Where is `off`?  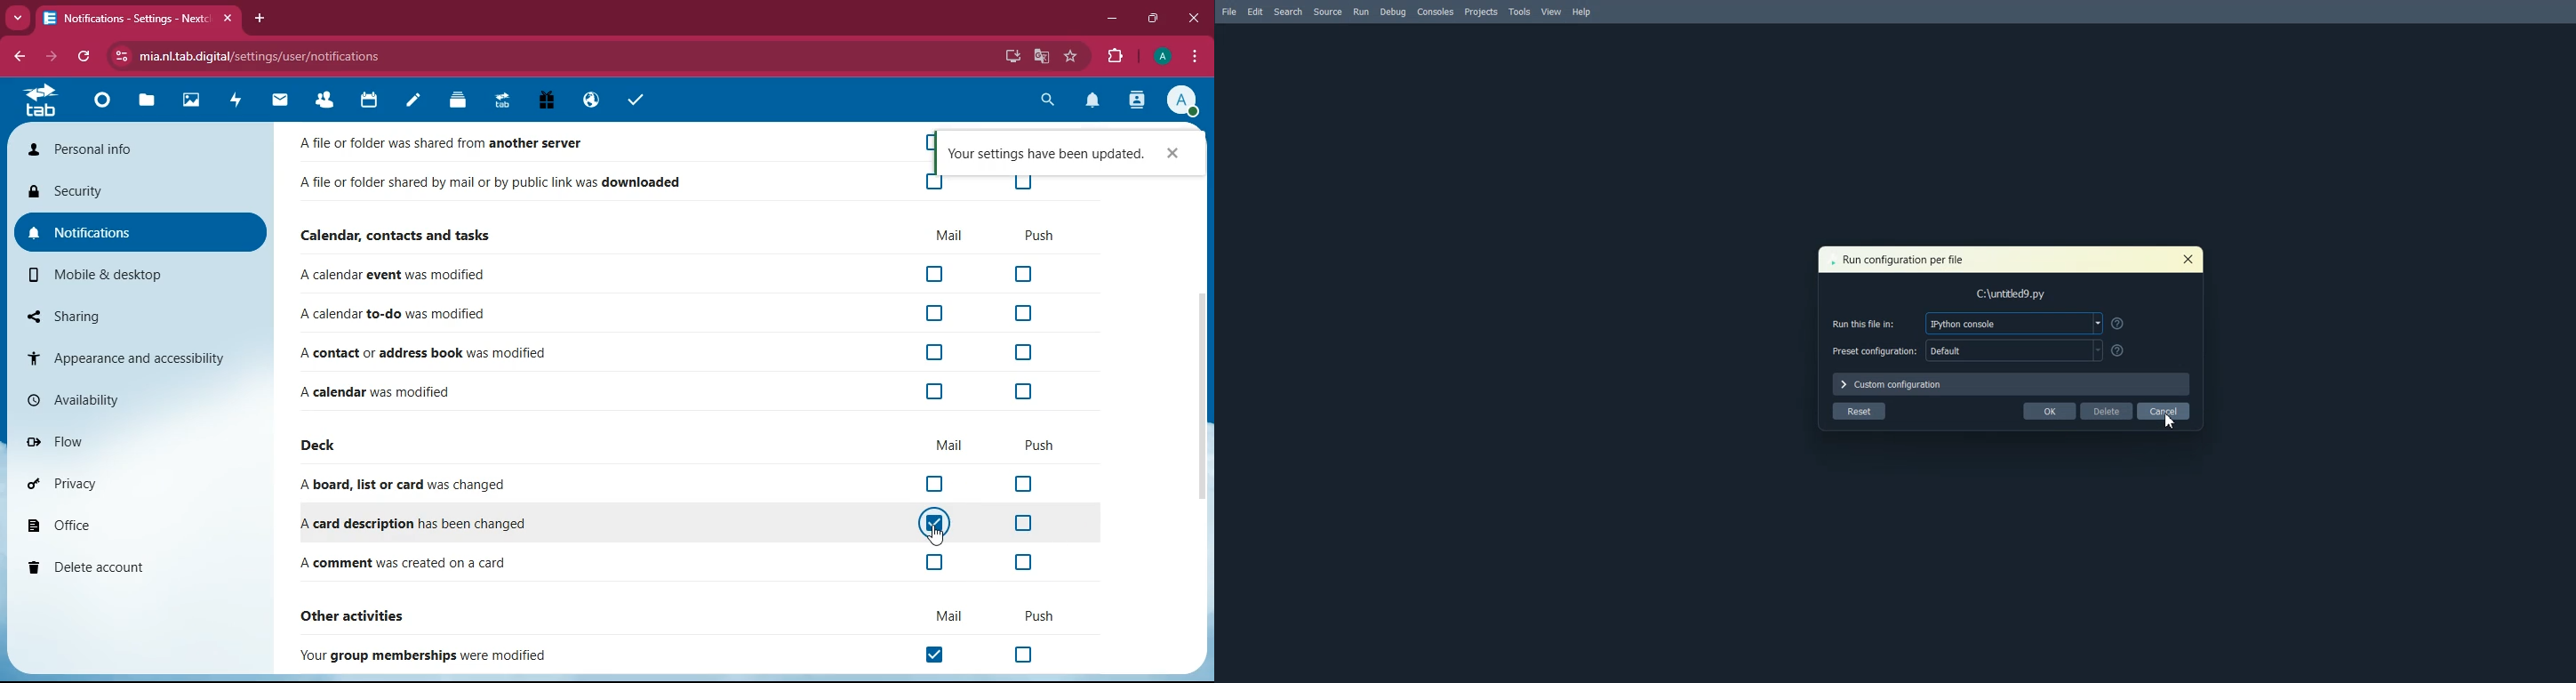 off is located at coordinates (1024, 275).